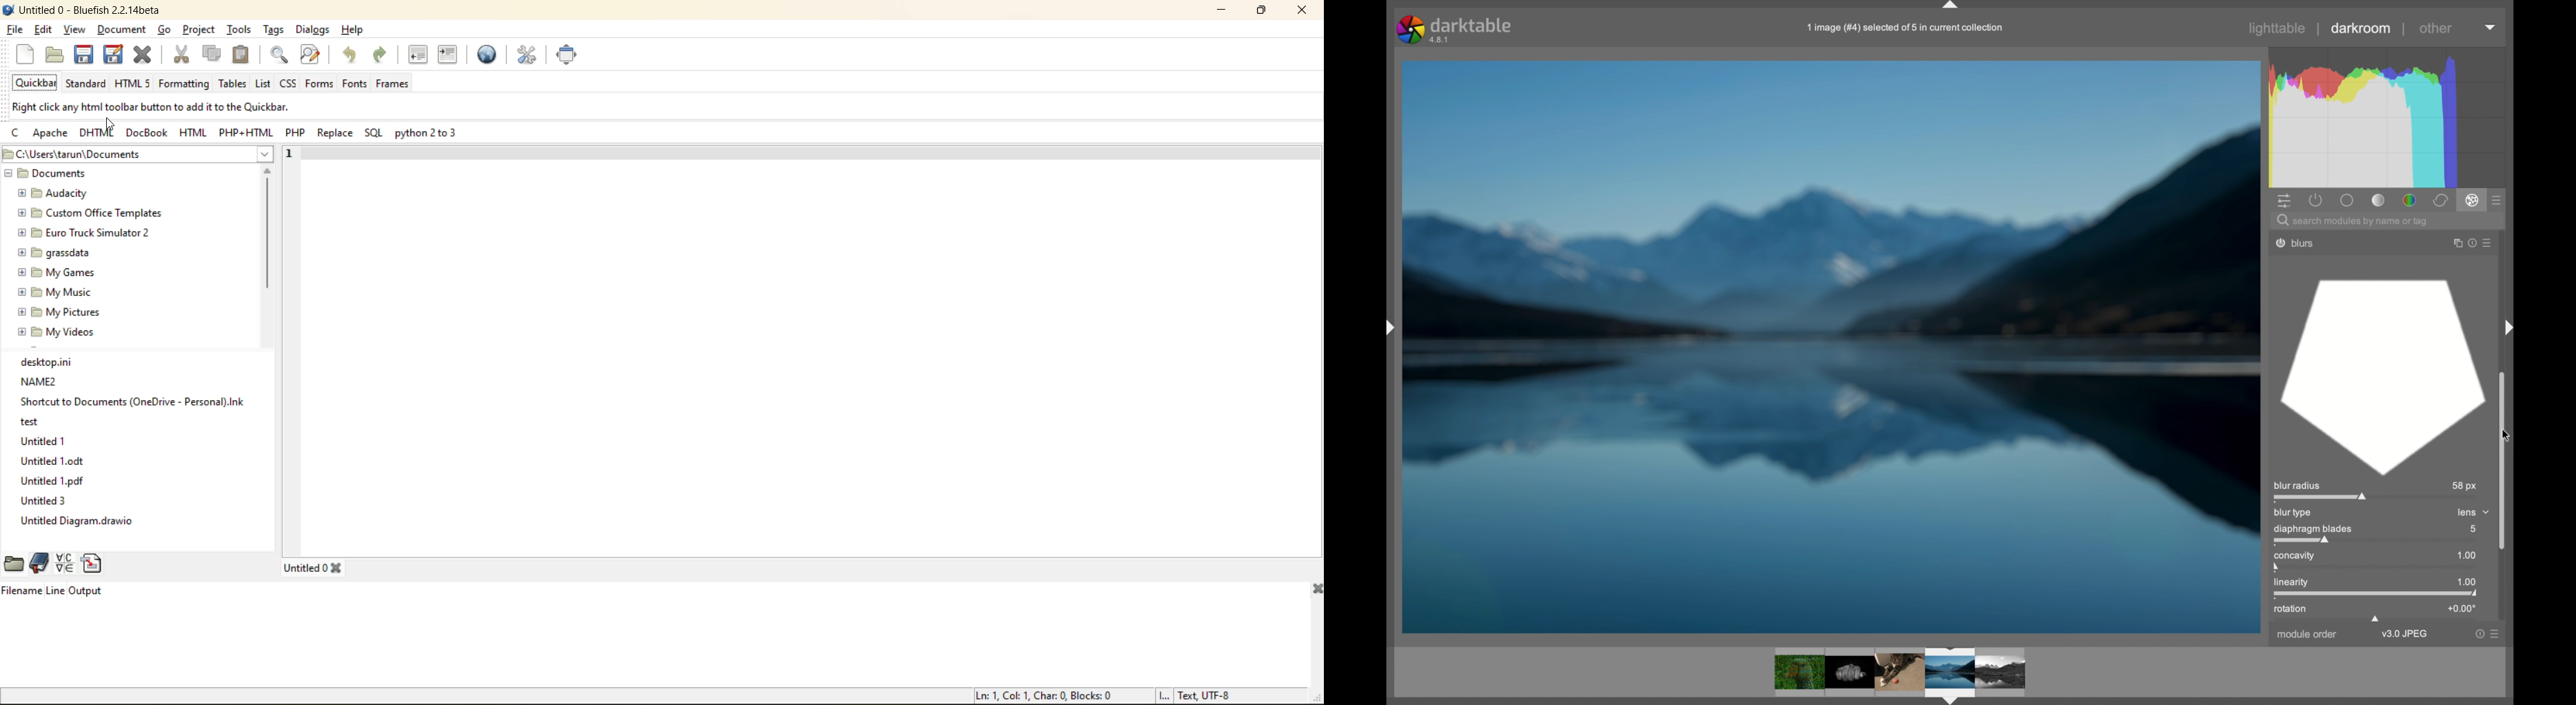 This screenshot has height=728, width=2576. Describe the element at coordinates (2292, 610) in the screenshot. I see `rotation` at that location.